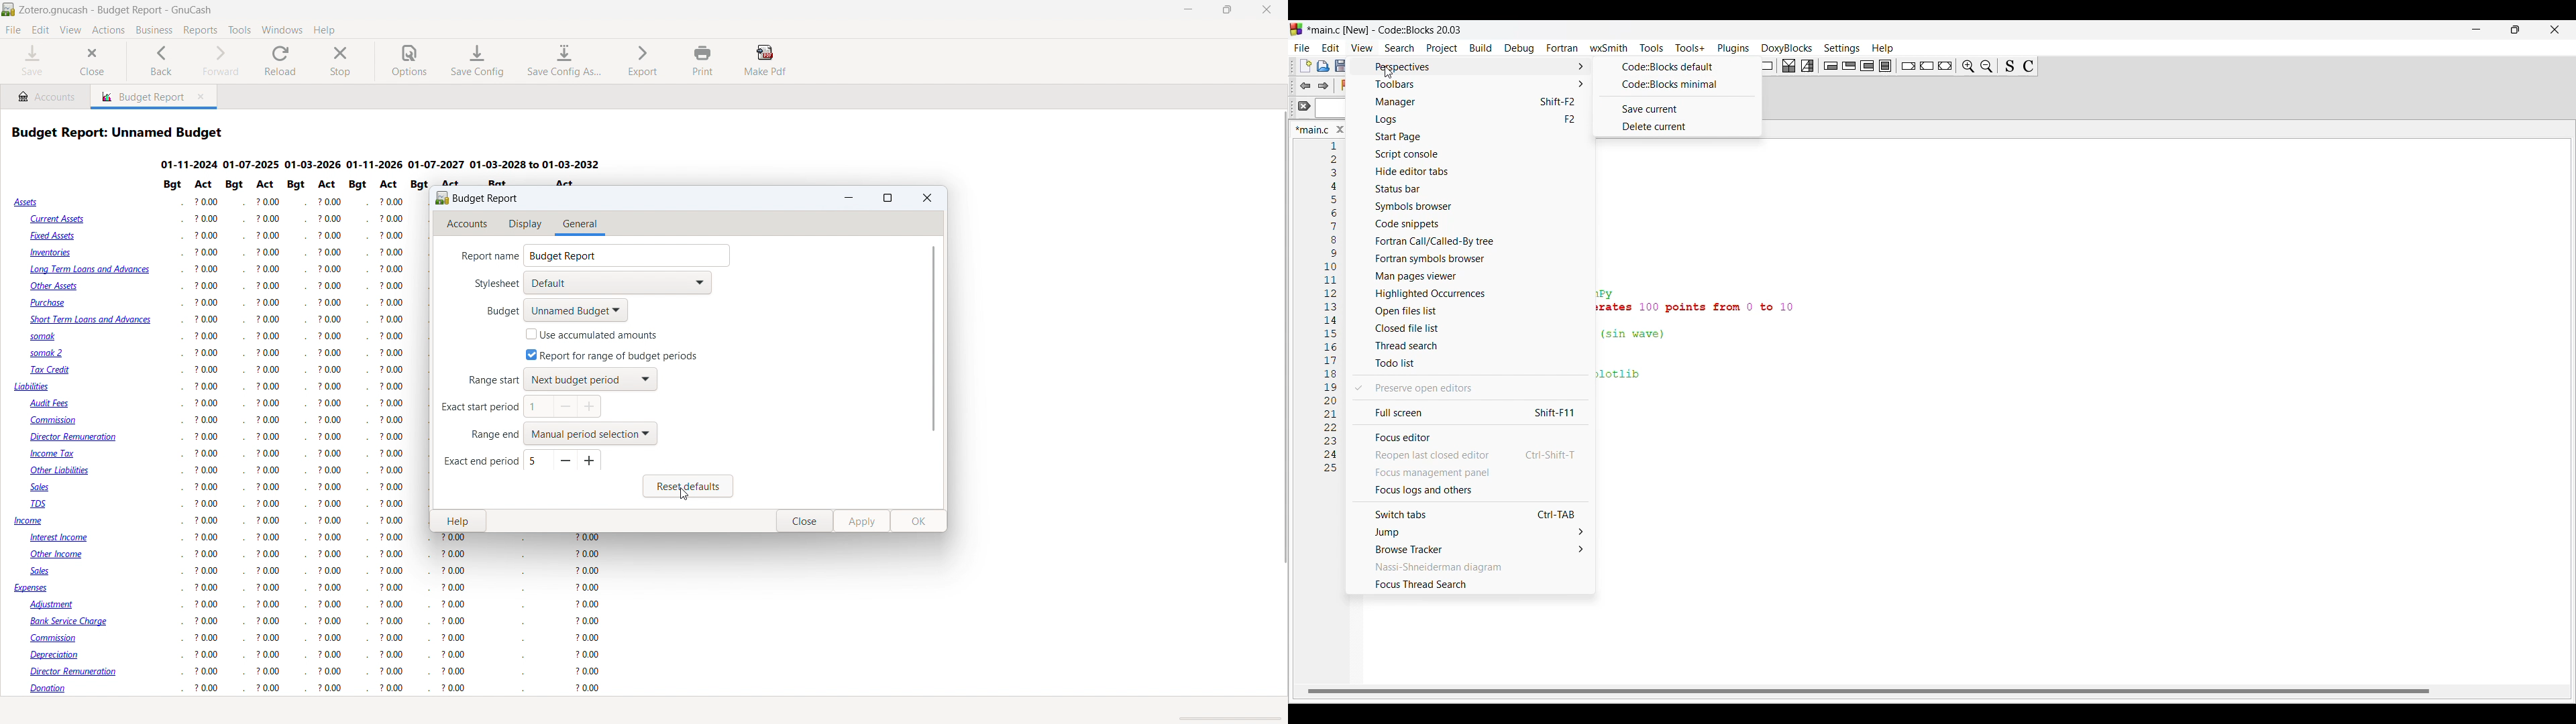 The height and width of the screenshot is (728, 2576). What do you see at coordinates (538, 461) in the screenshot?
I see `exact end period` at bounding box center [538, 461].